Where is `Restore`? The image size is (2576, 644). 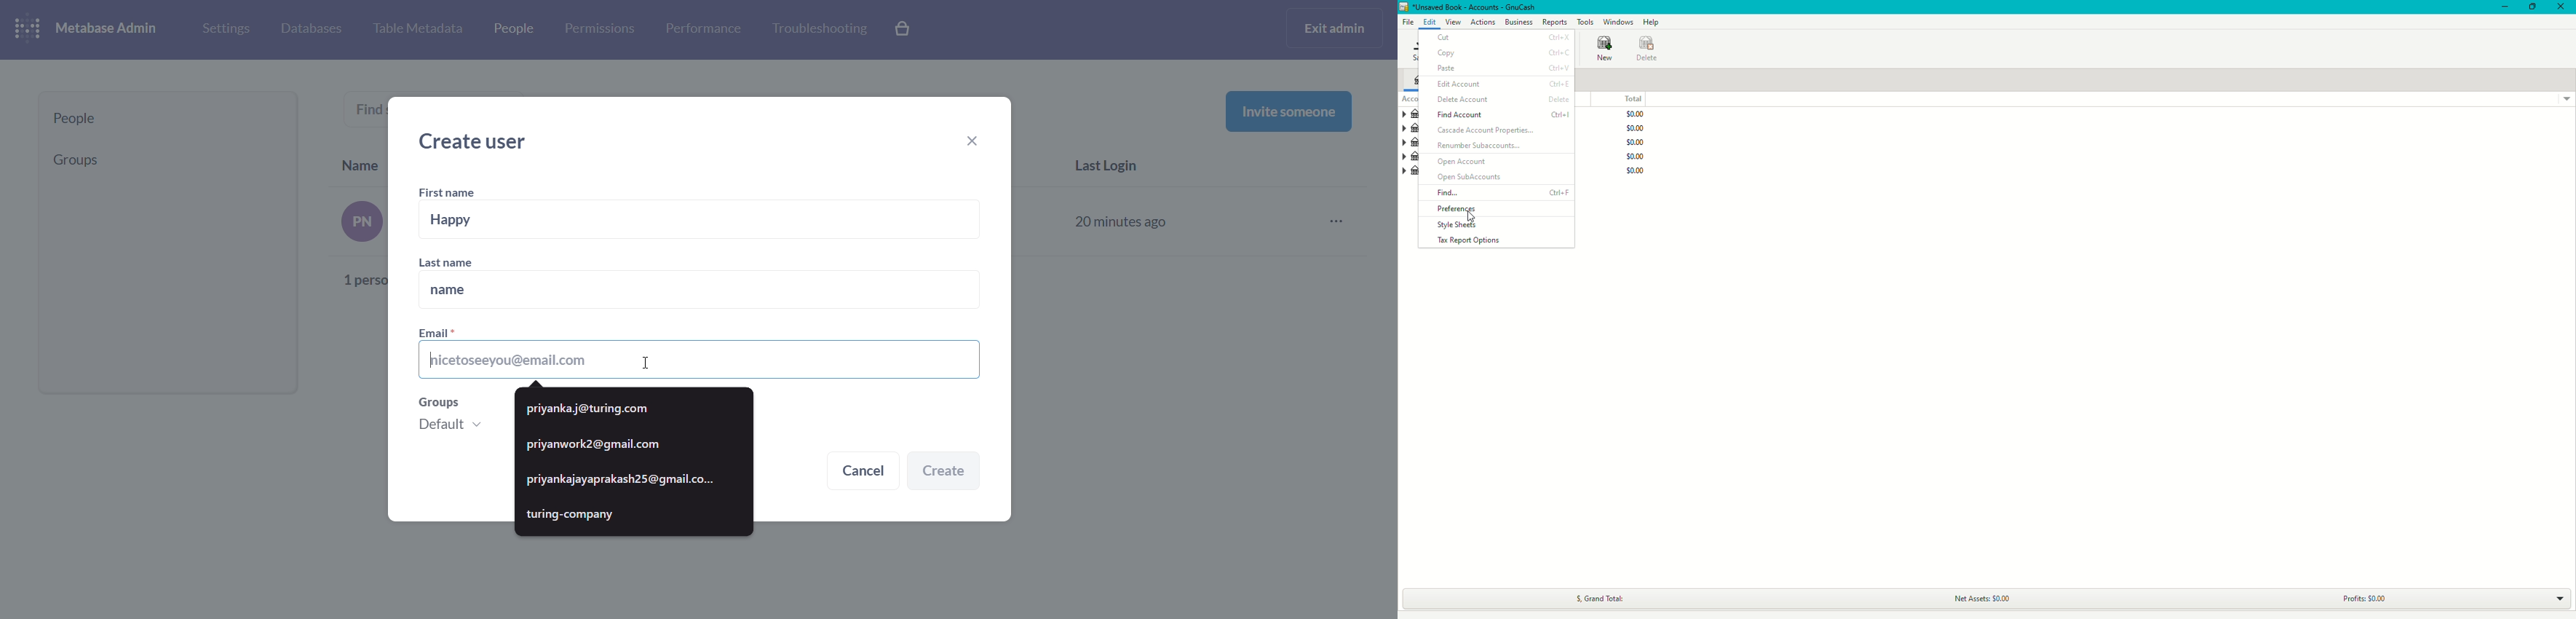
Restore is located at coordinates (2532, 7).